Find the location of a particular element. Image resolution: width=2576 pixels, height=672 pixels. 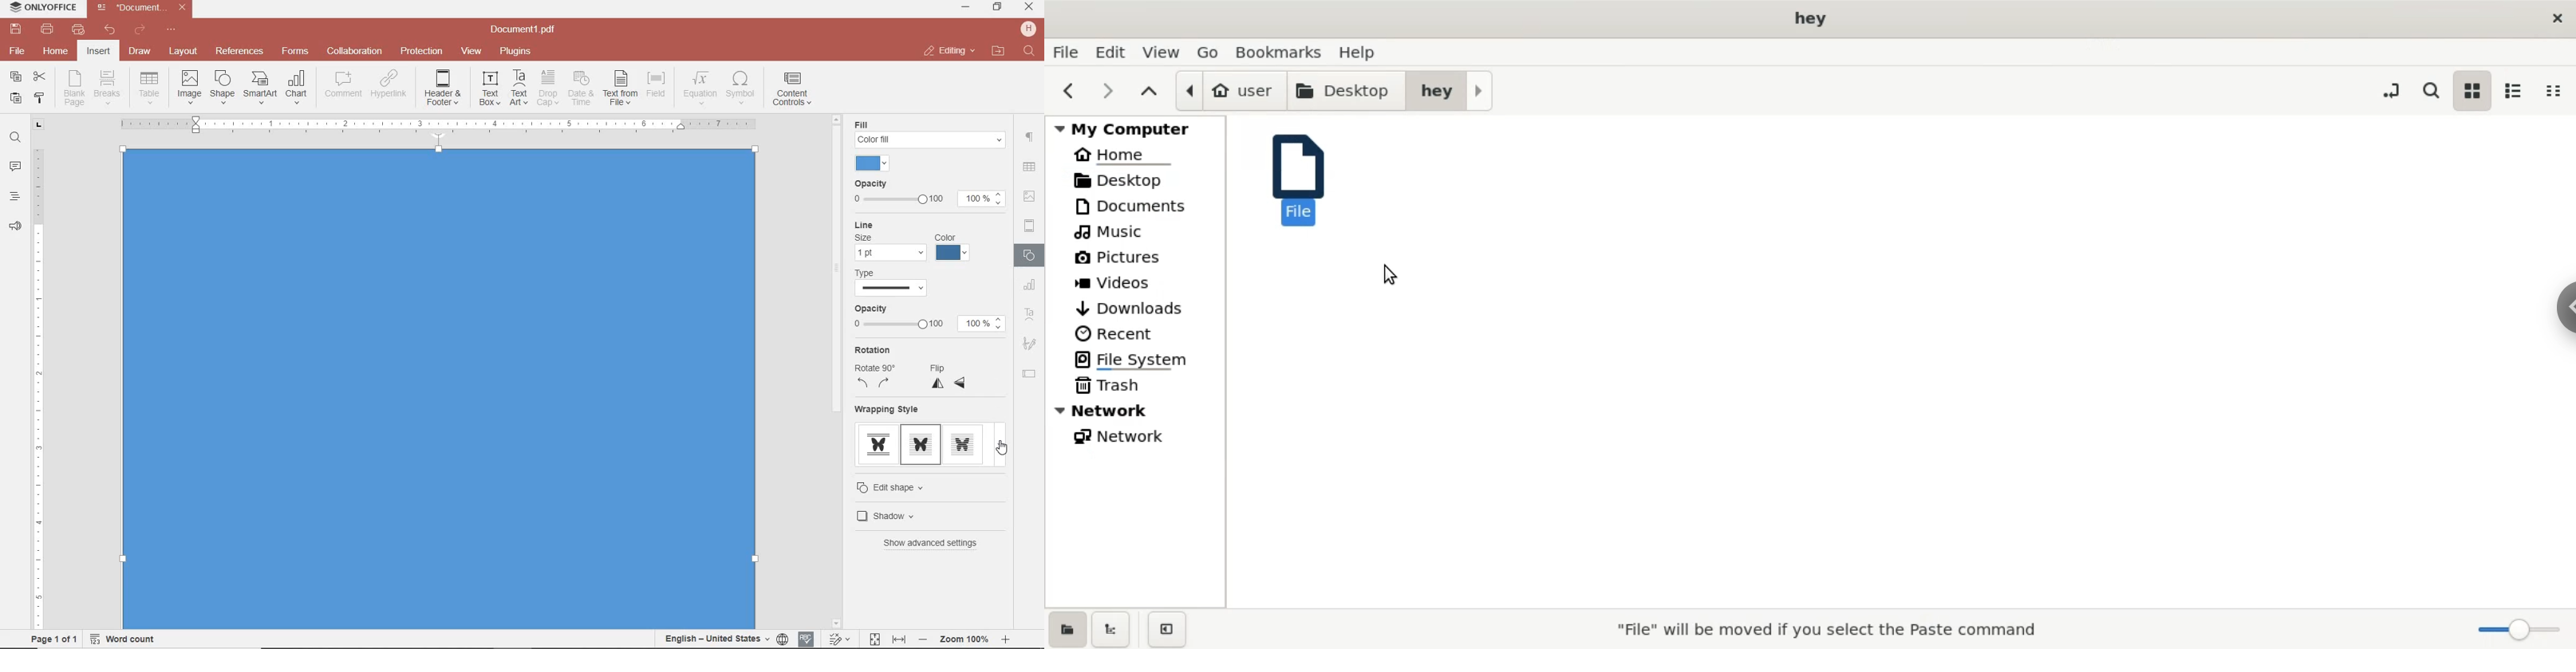

 is located at coordinates (438, 124).